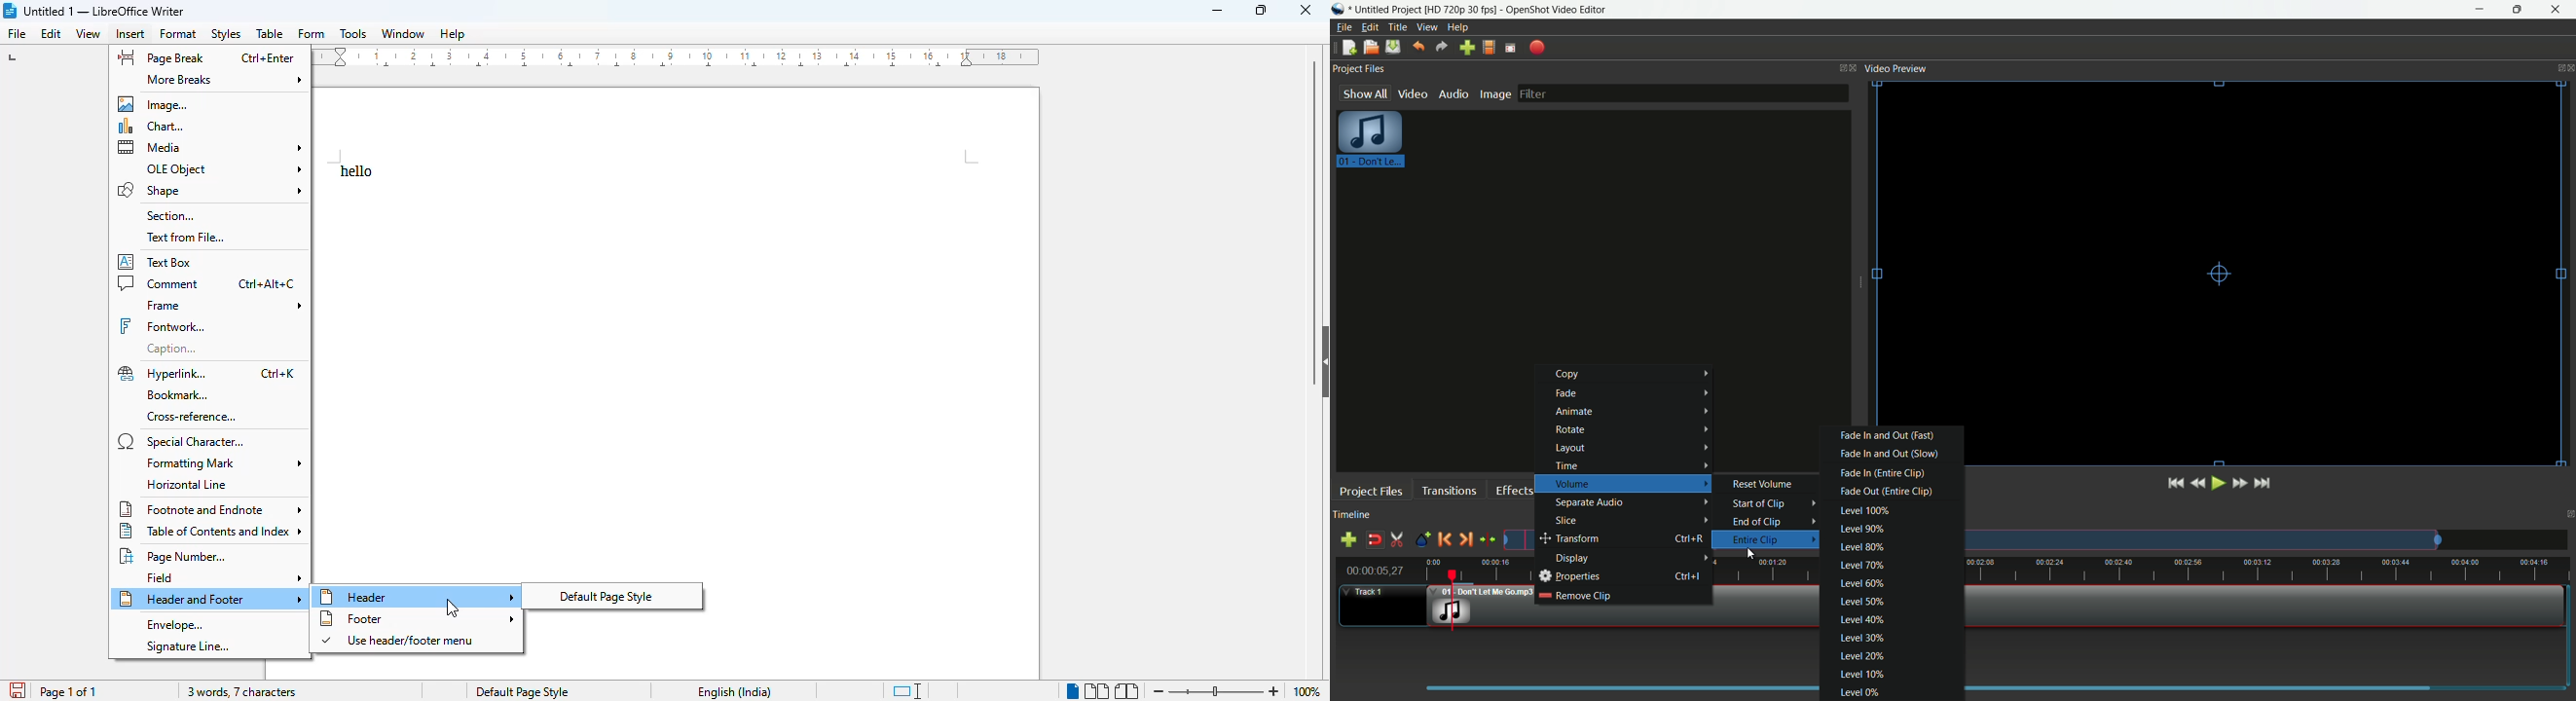  What do you see at coordinates (1774, 522) in the screenshot?
I see `end of clip` at bounding box center [1774, 522].